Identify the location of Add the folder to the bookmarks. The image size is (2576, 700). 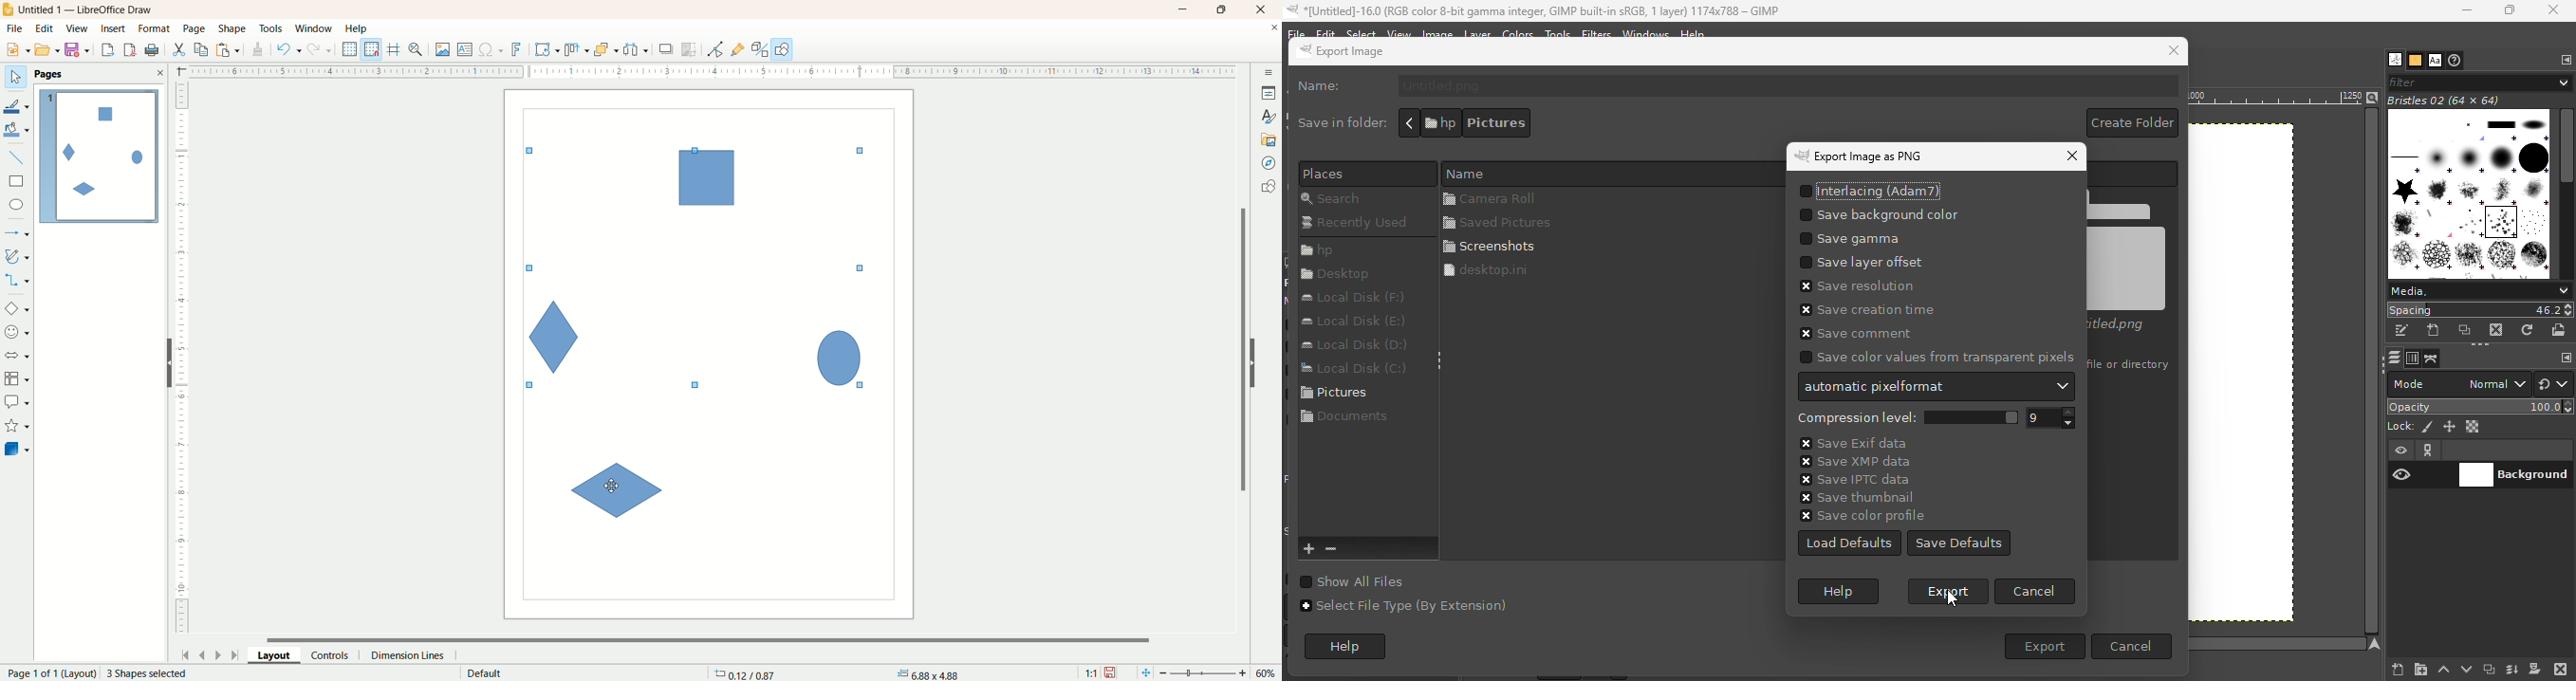
(1310, 549).